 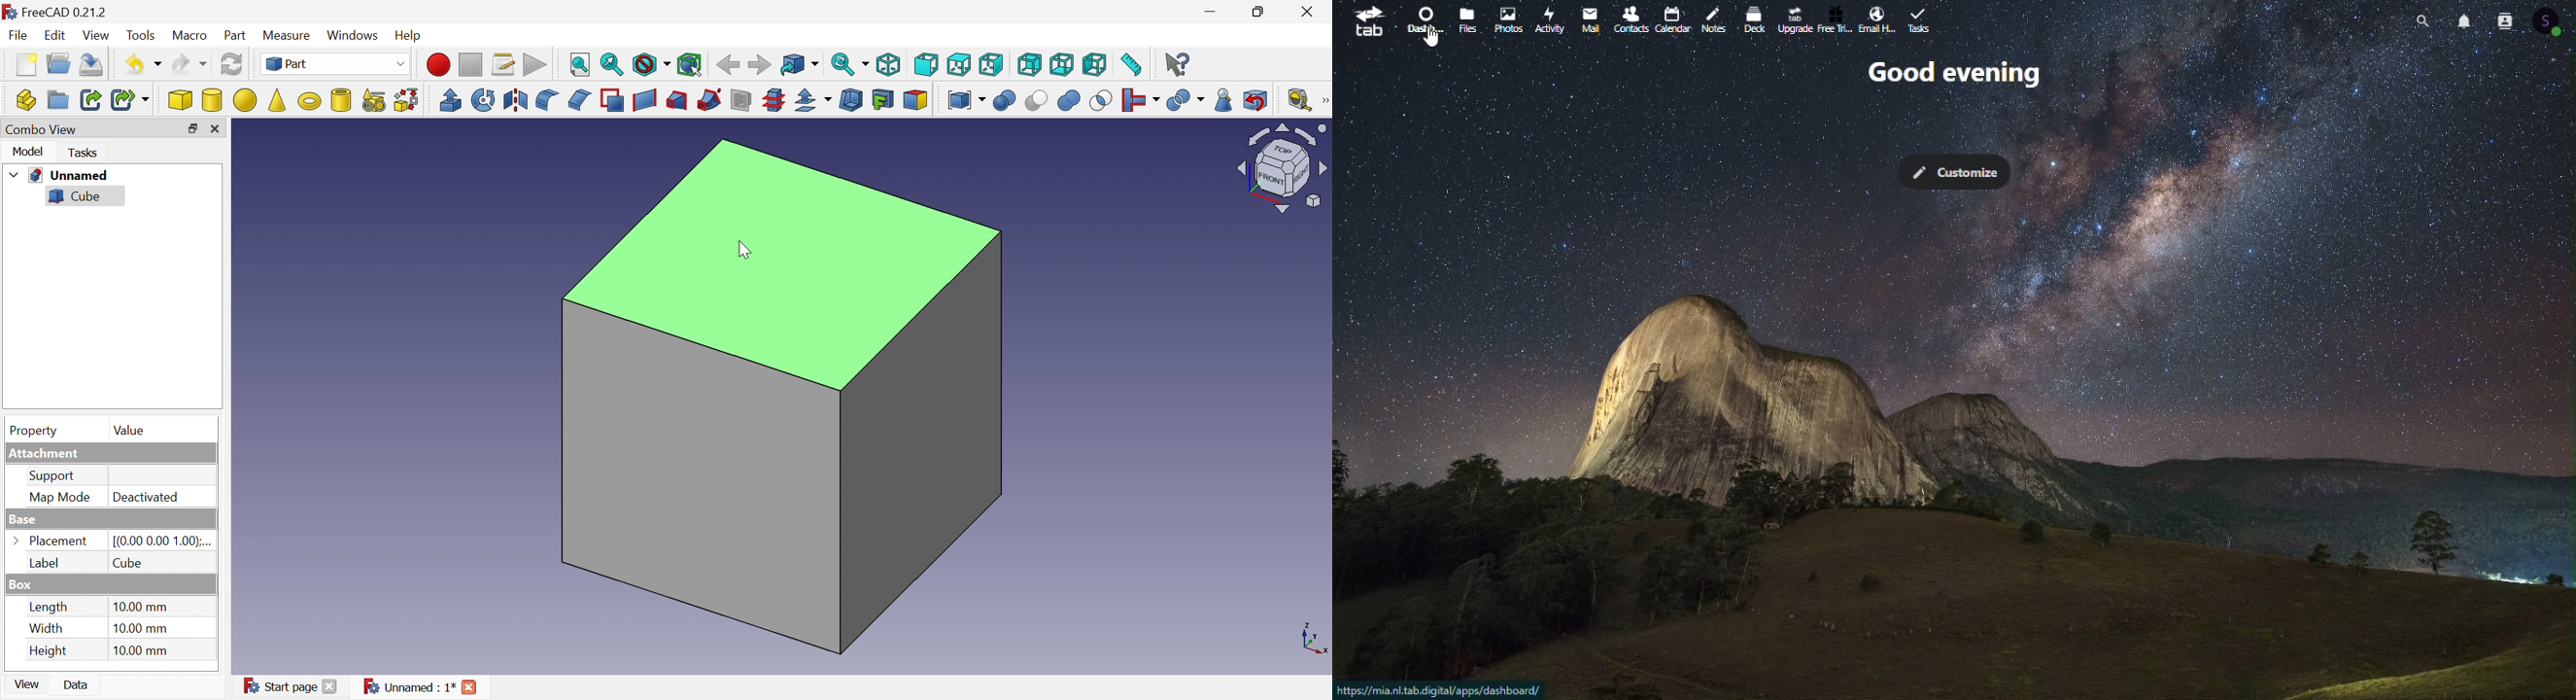 What do you see at coordinates (1508, 19) in the screenshot?
I see `Photos` at bounding box center [1508, 19].